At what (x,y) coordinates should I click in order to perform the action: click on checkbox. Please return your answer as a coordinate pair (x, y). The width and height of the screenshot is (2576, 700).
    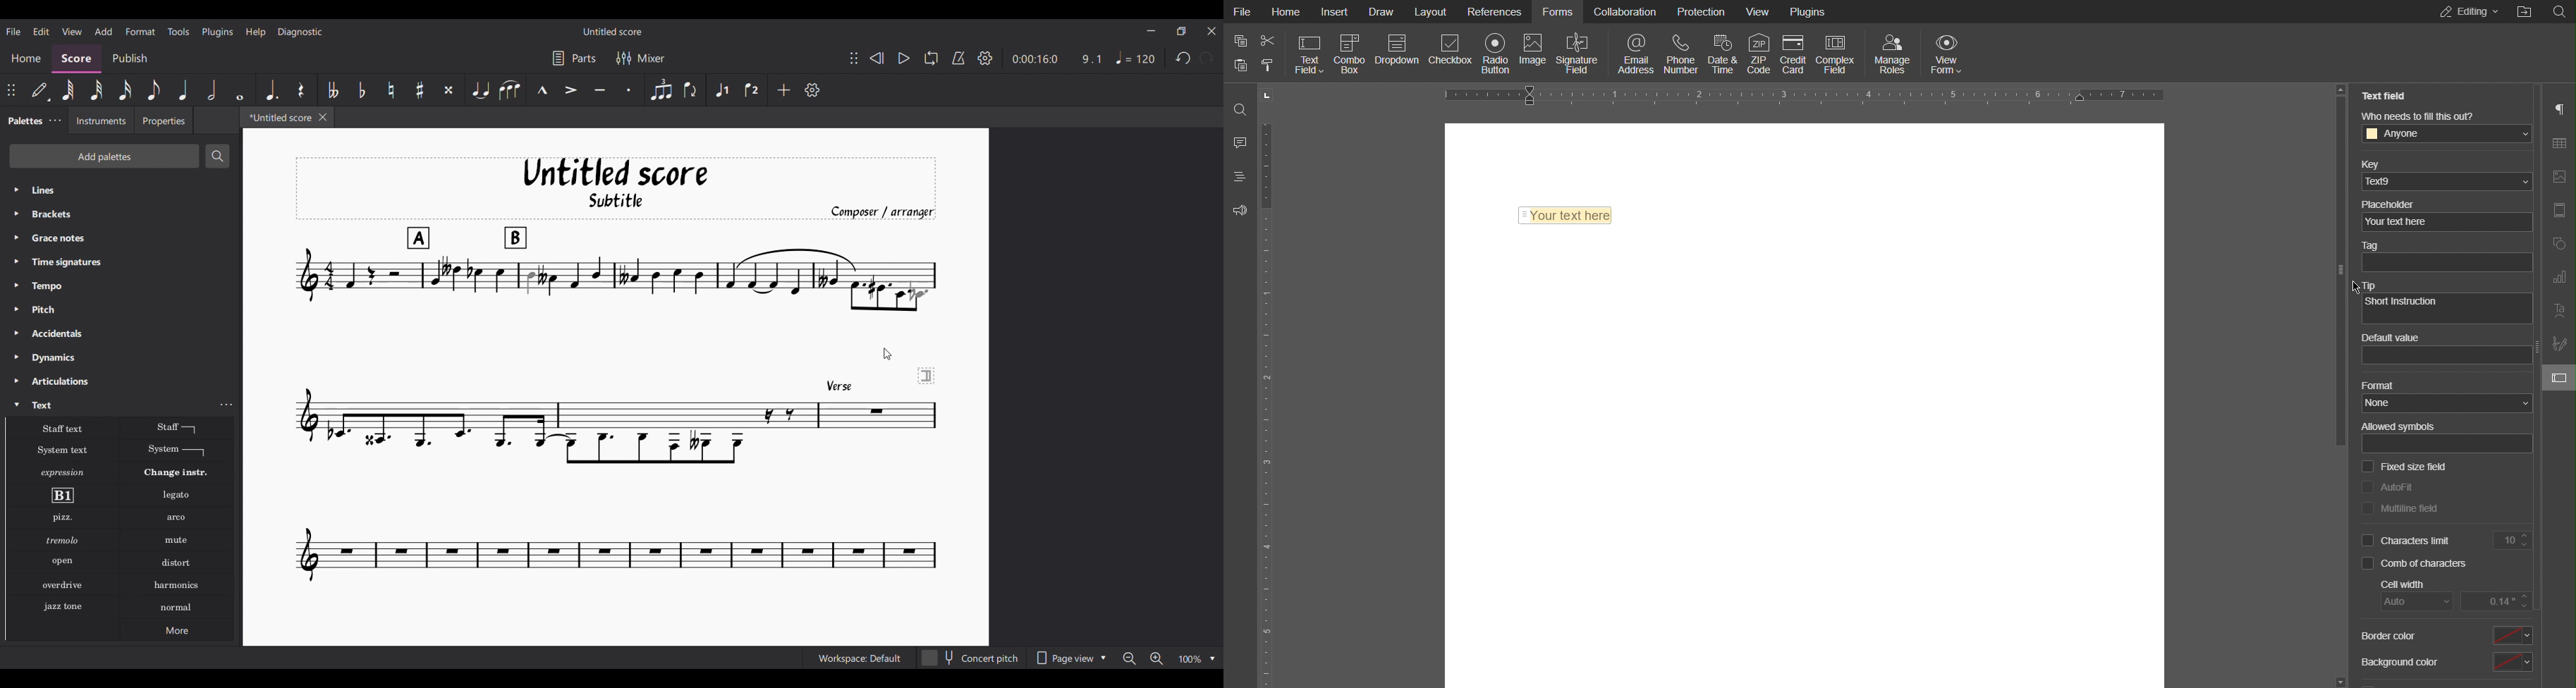
    Looking at the image, I should click on (2366, 486).